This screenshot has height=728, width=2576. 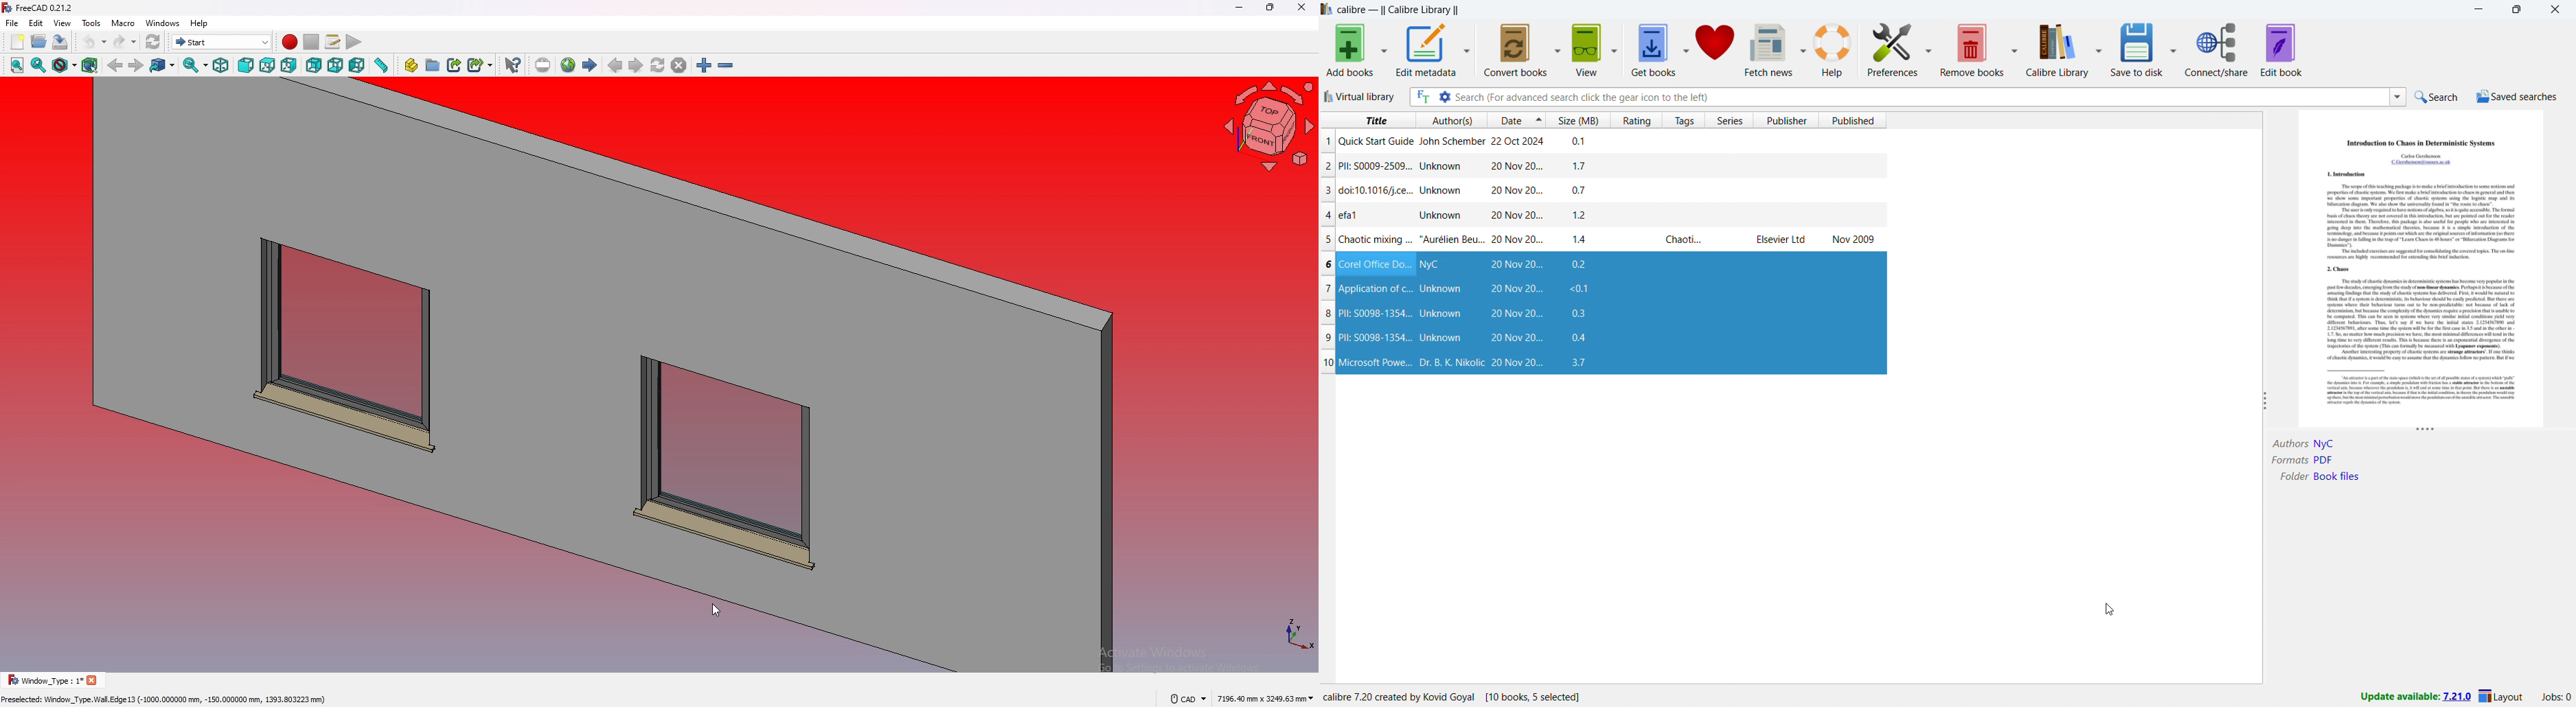 I want to click on get books, so click(x=1654, y=50).